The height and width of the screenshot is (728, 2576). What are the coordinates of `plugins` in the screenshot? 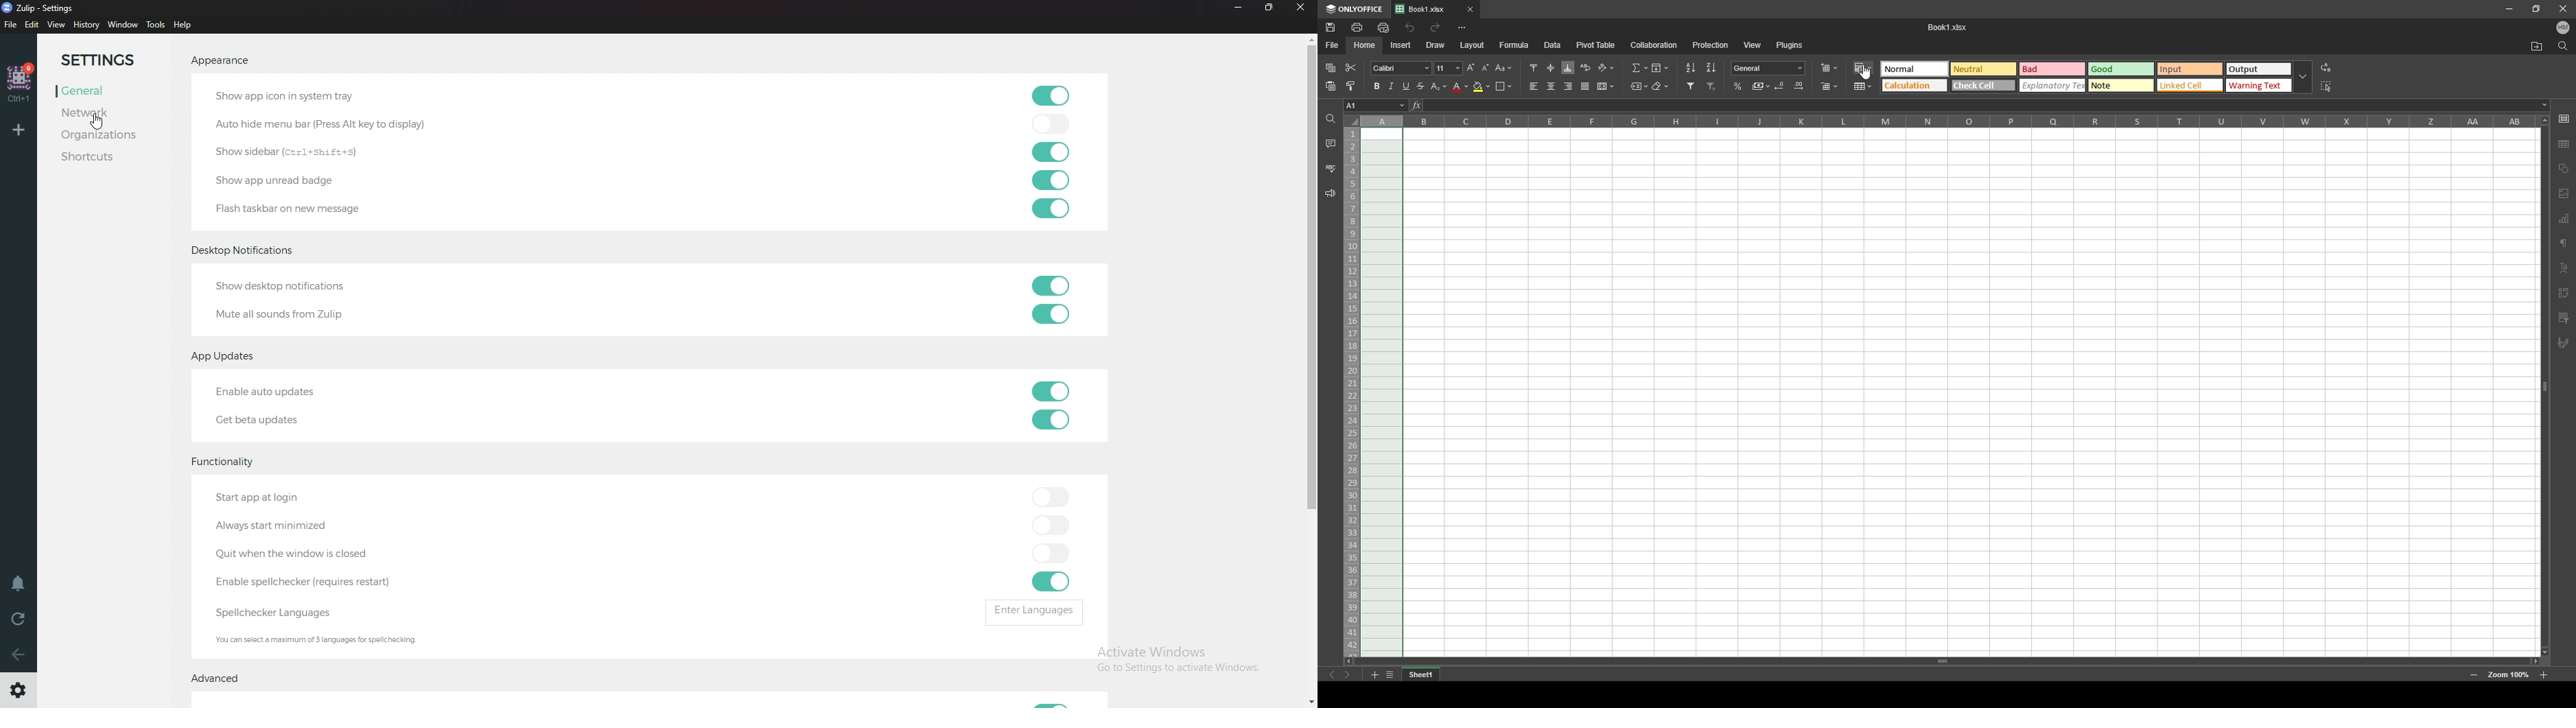 It's located at (1791, 44).